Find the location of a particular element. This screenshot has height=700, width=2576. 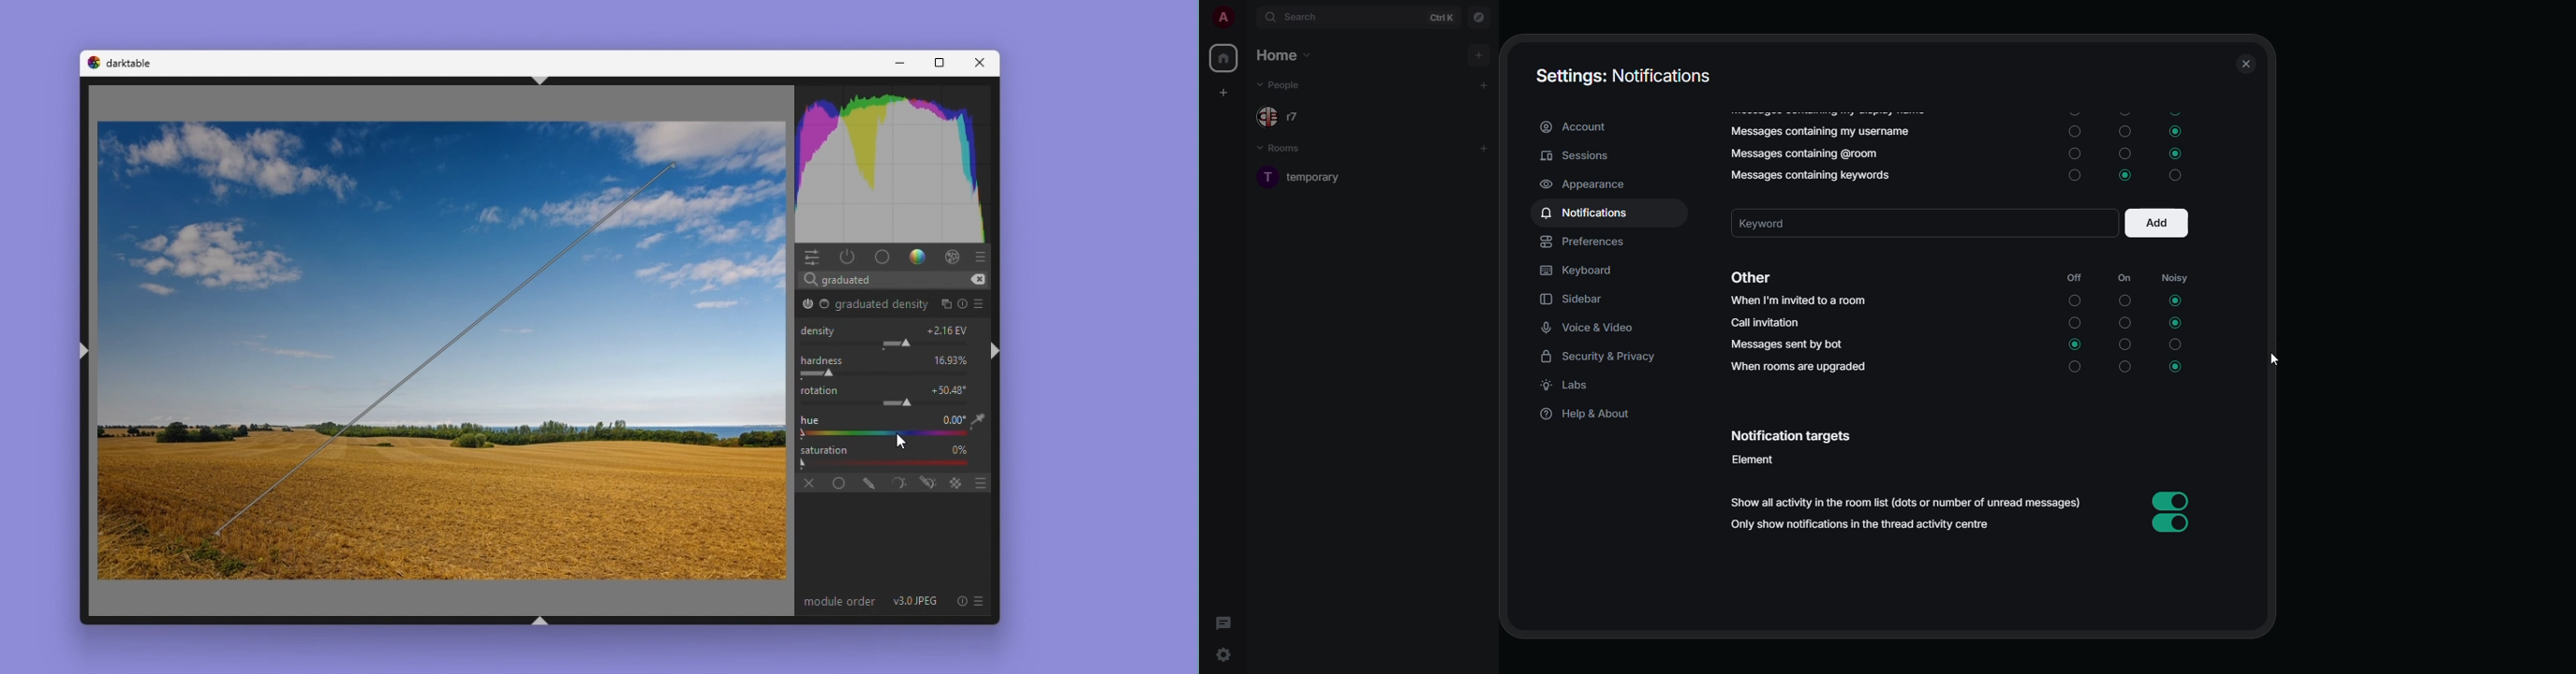

on is located at coordinates (2124, 279).